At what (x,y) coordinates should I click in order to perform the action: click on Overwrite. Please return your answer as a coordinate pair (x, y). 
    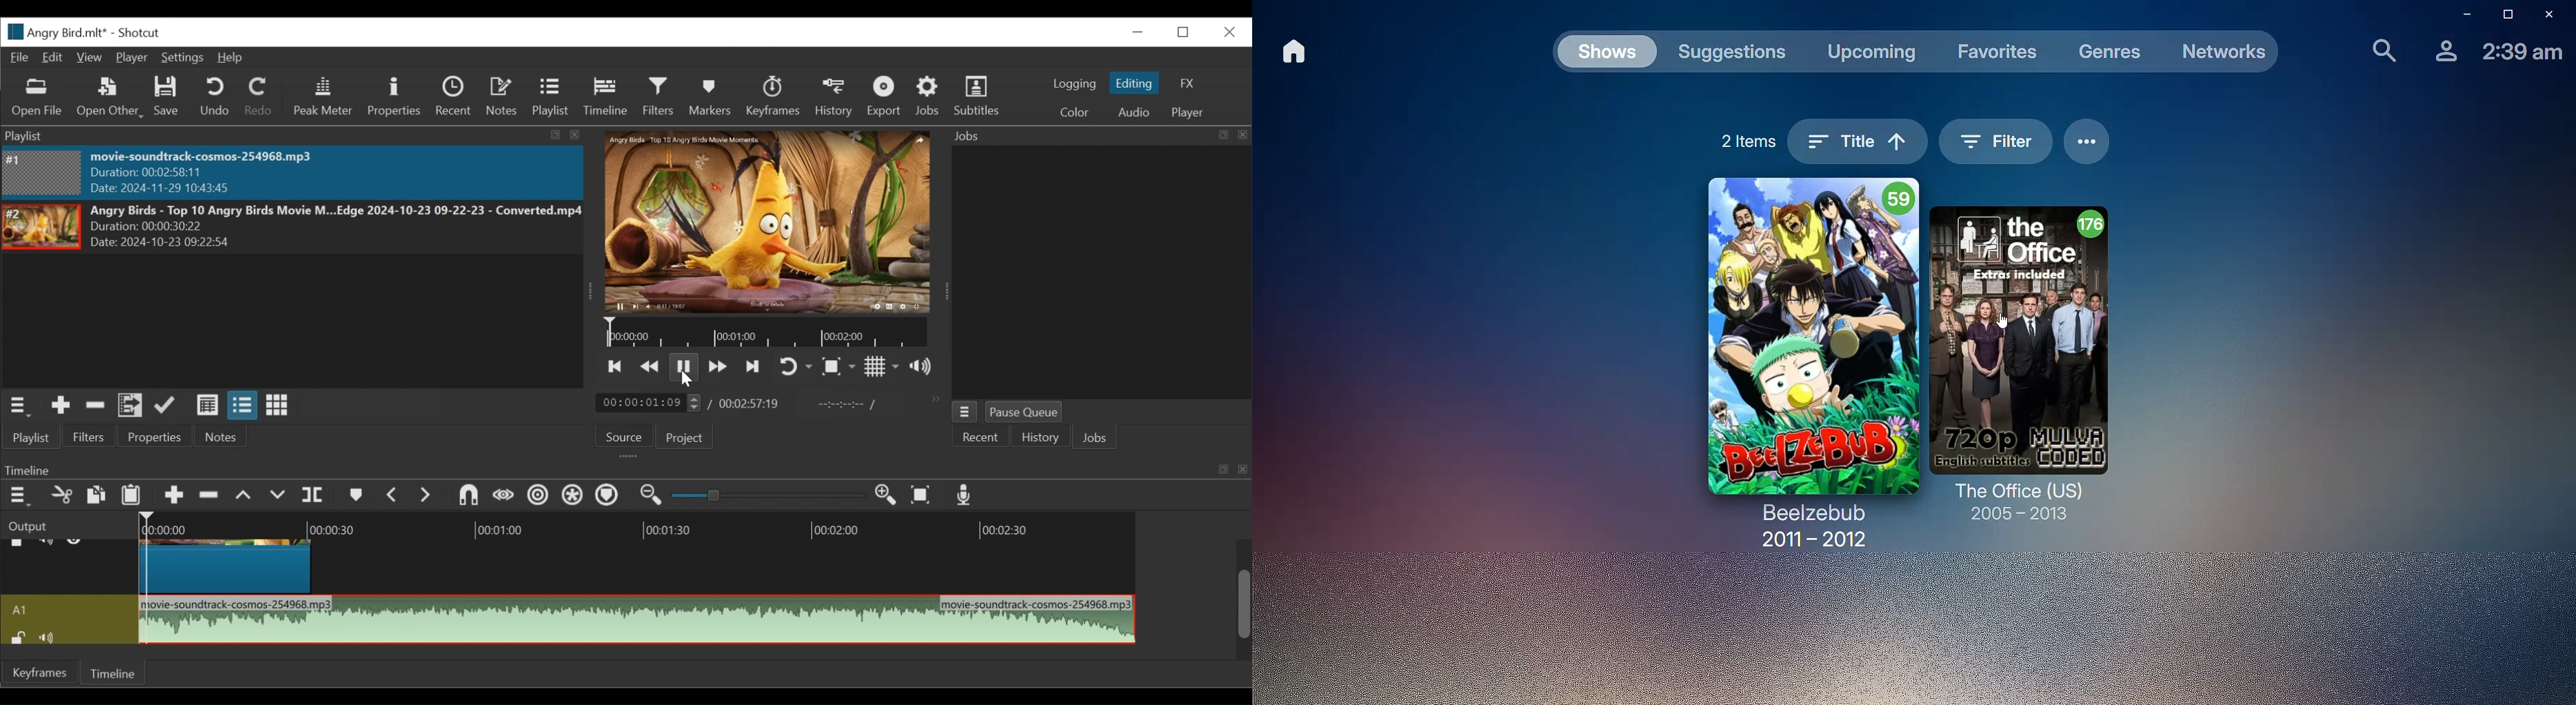
    Looking at the image, I should click on (279, 496).